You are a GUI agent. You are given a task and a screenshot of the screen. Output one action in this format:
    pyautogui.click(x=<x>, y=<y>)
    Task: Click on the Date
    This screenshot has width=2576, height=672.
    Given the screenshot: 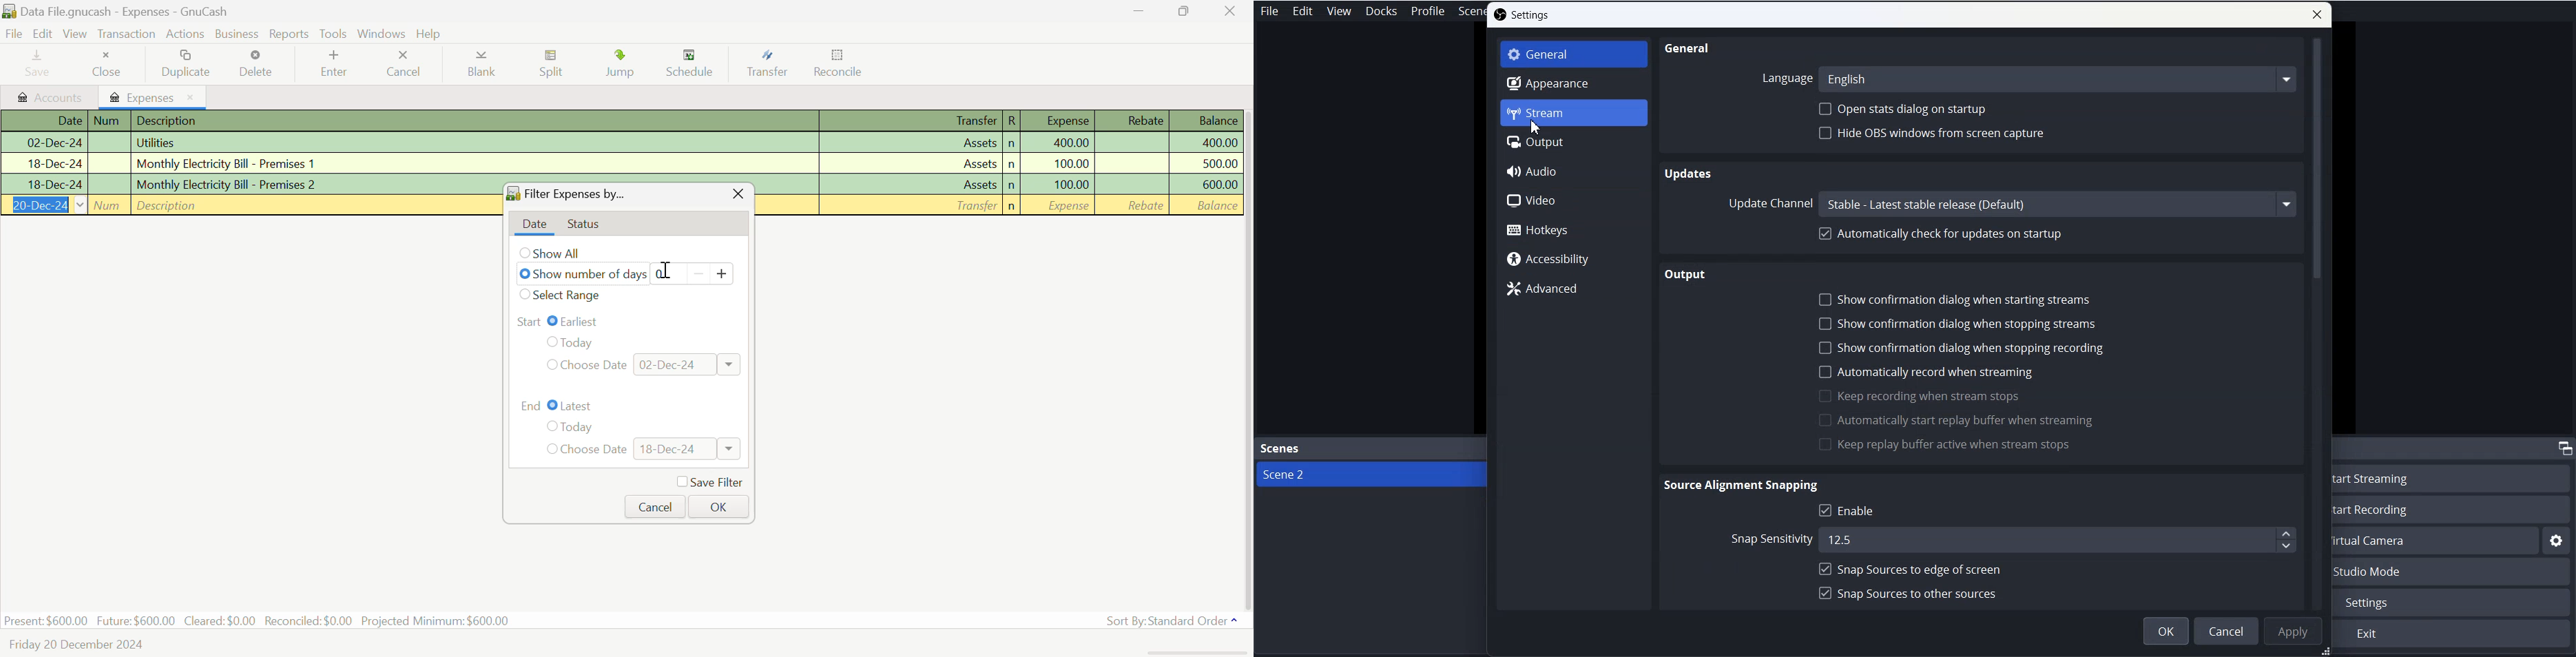 What is the action you would take?
    pyautogui.click(x=40, y=164)
    